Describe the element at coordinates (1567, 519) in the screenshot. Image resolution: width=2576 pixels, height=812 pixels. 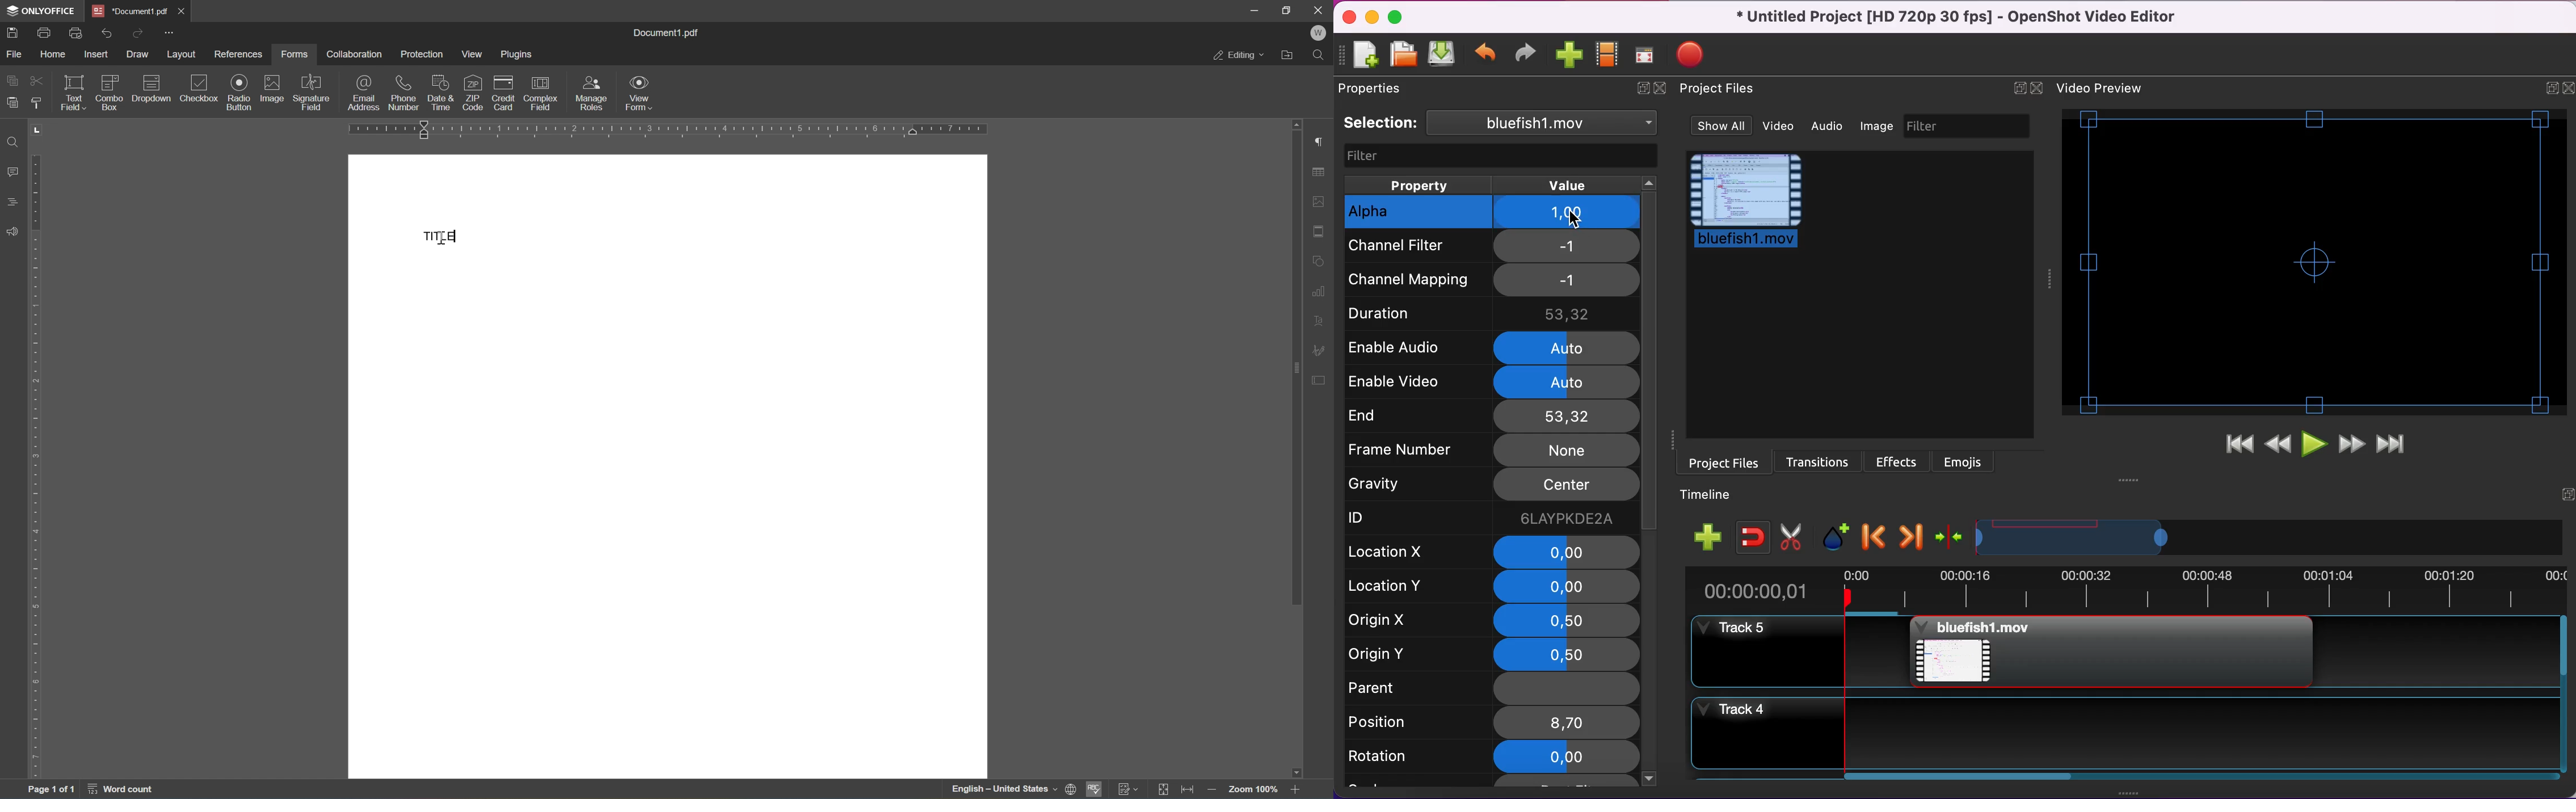
I see `6laypkde2a` at that location.